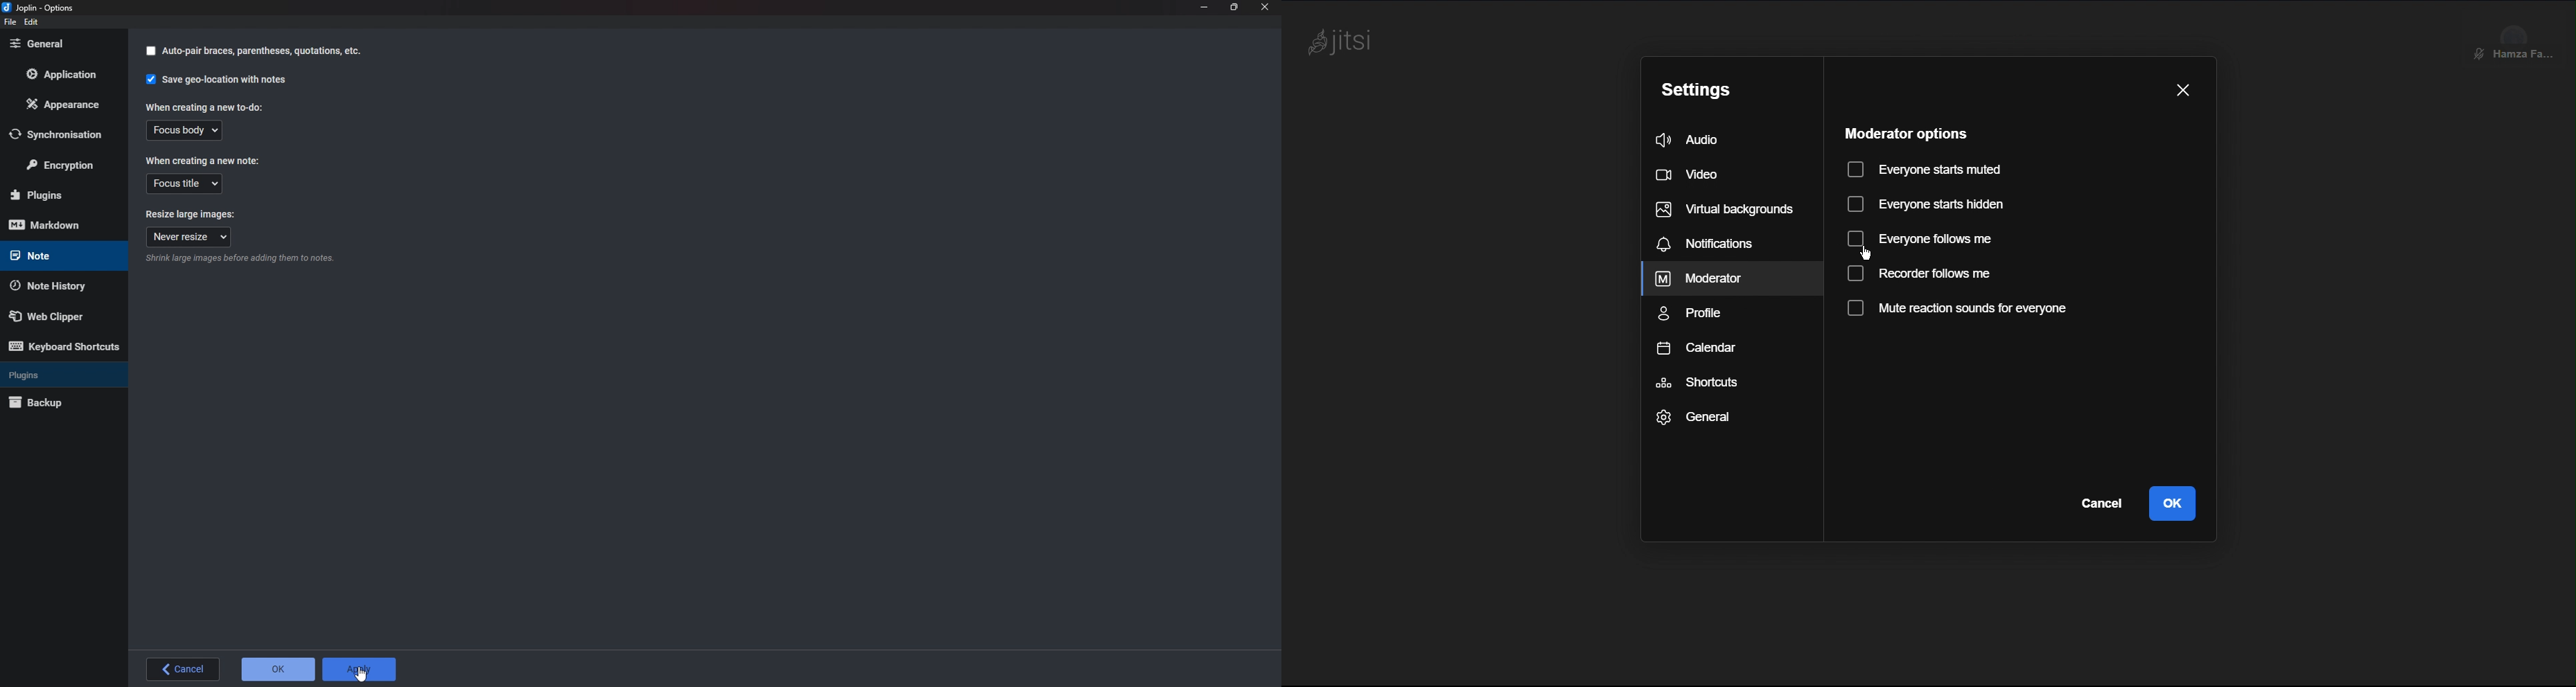  I want to click on Resize large images, so click(194, 213).